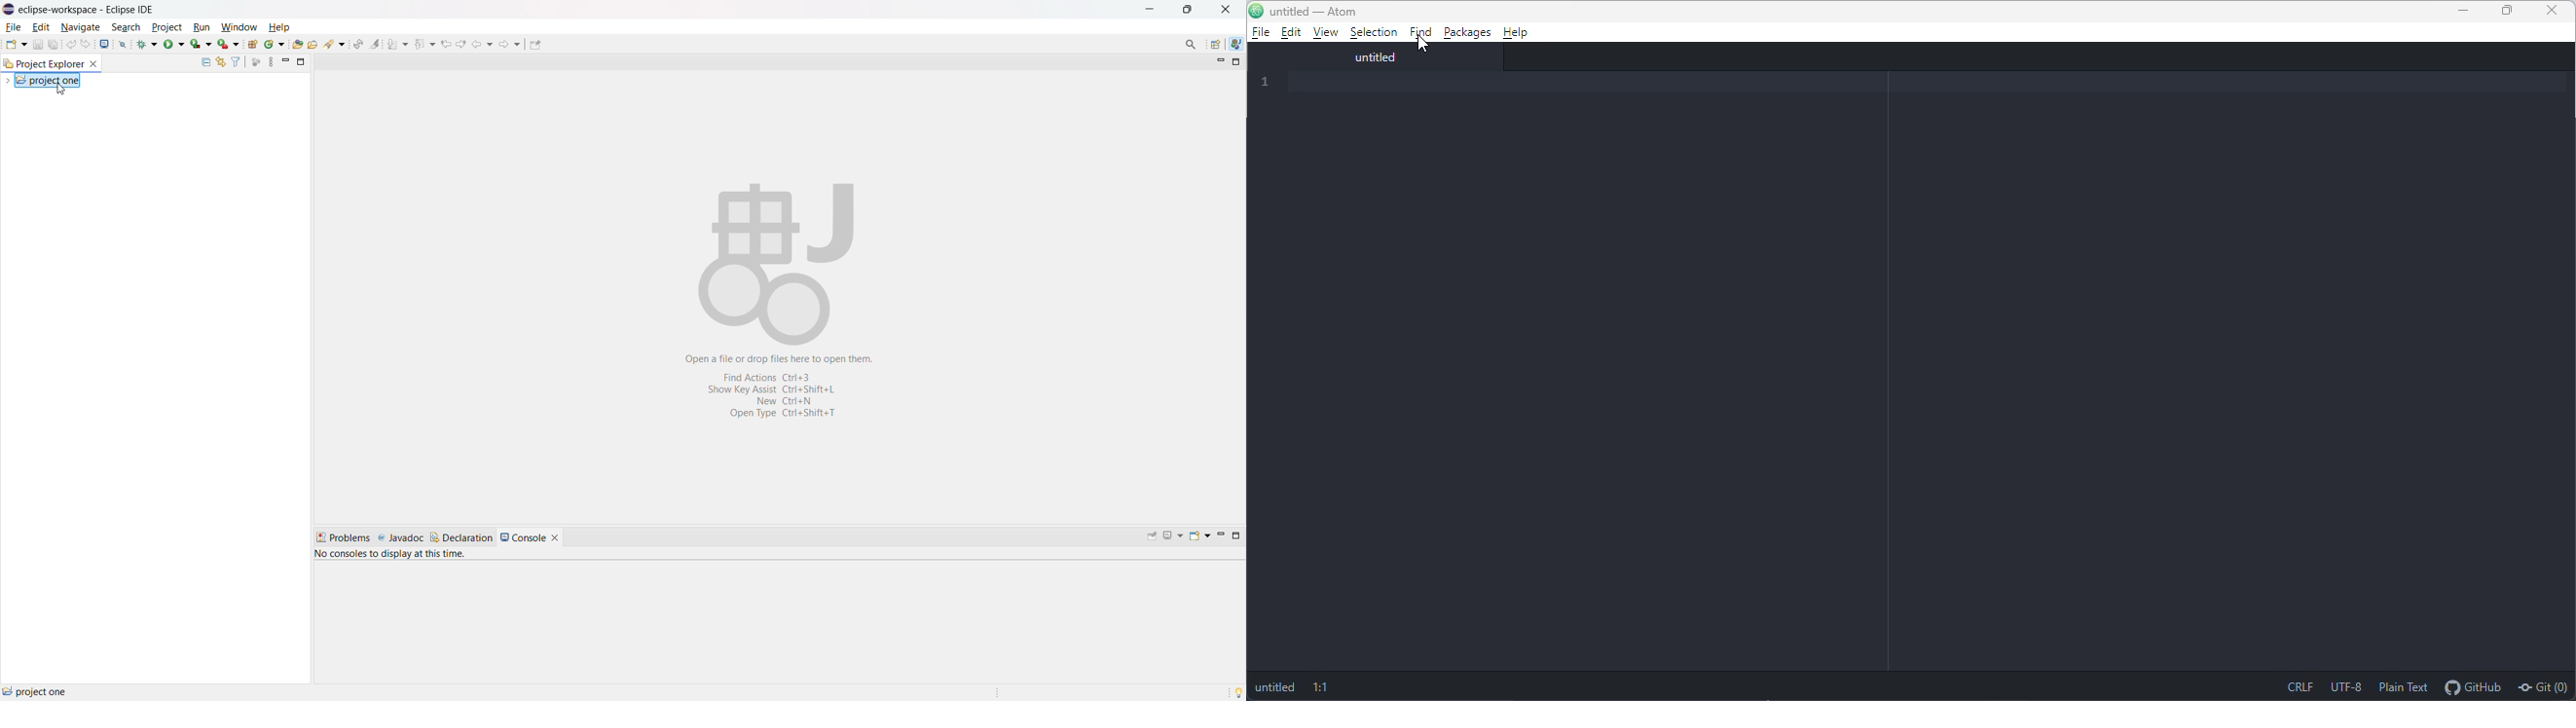 This screenshot has width=2576, height=728. Describe the element at coordinates (1275, 688) in the screenshot. I see `untitled` at that location.